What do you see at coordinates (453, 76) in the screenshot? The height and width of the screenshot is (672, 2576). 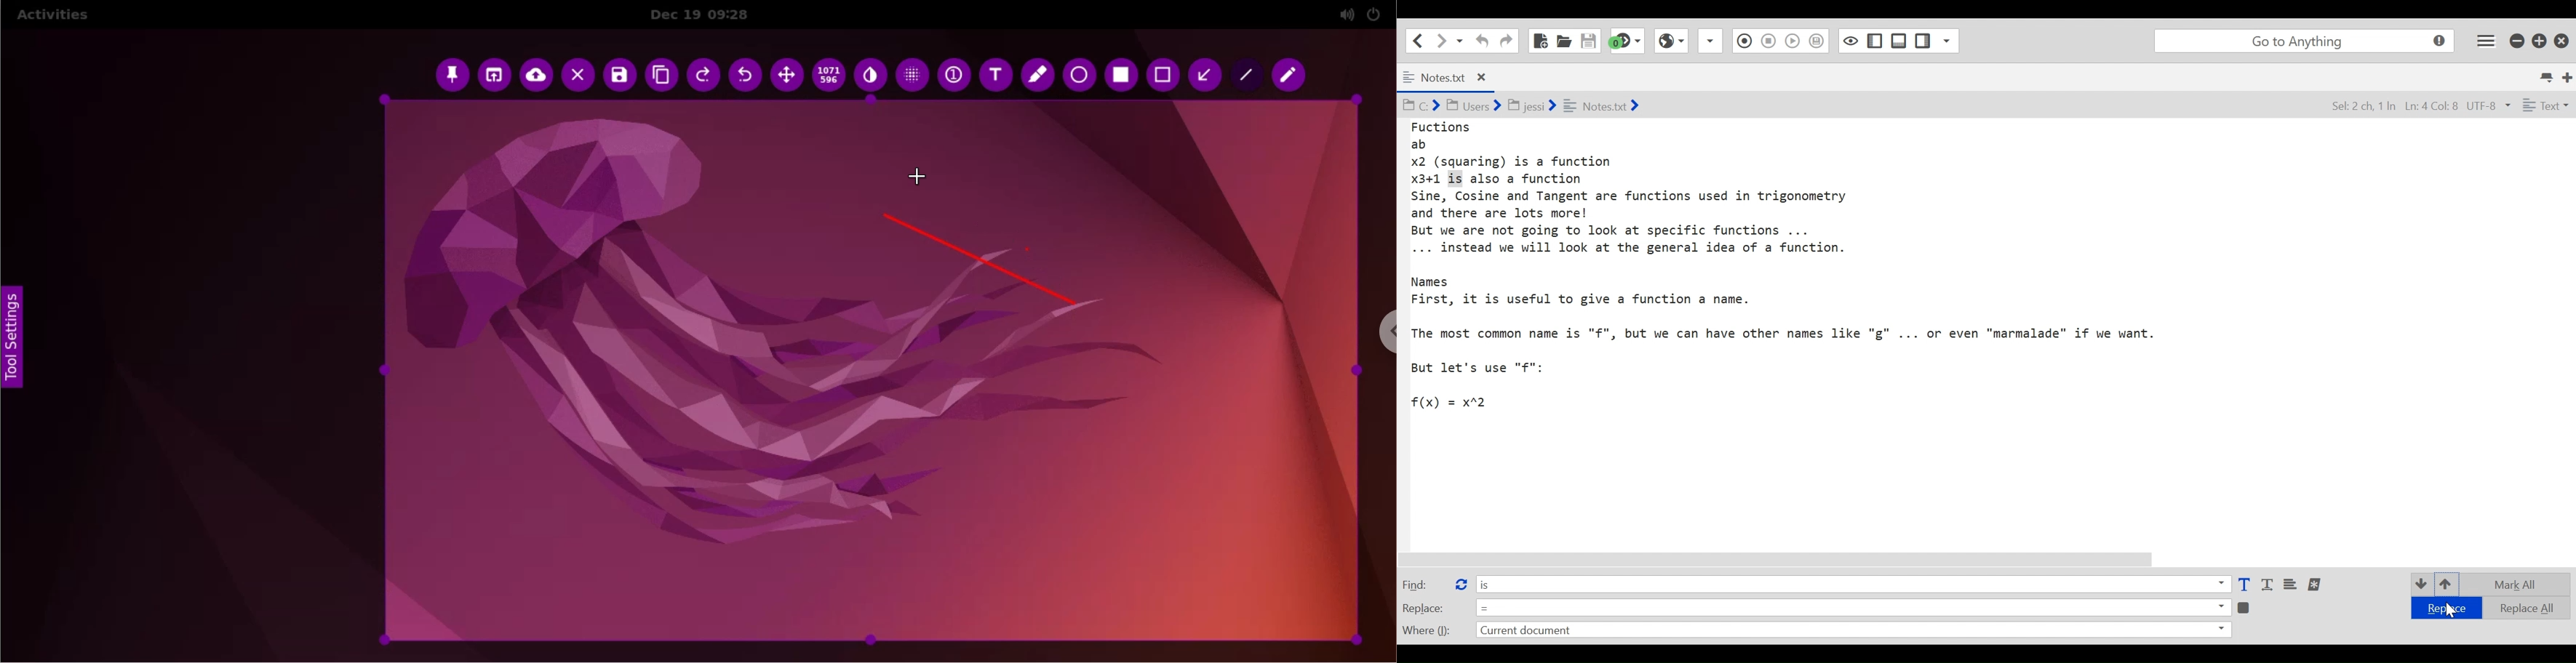 I see `pin` at bounding box center [453, 76].